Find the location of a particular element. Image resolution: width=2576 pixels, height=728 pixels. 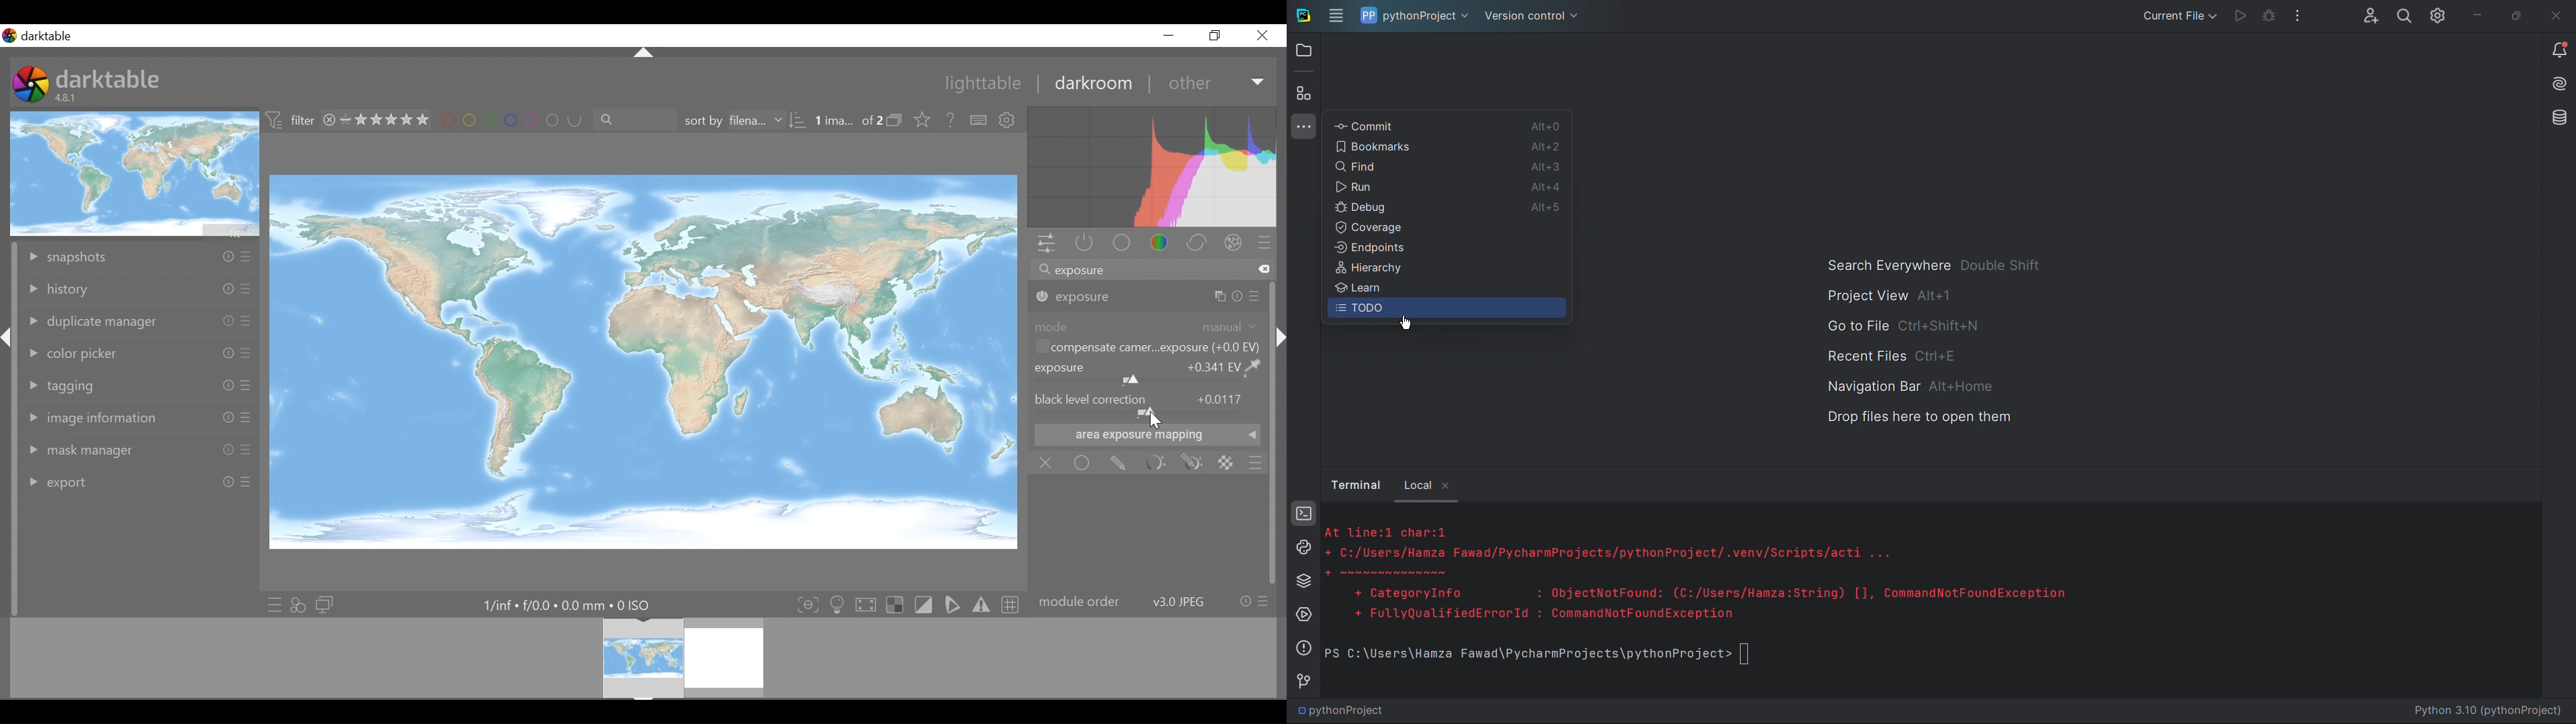

search is located at coordinates (630, 119).